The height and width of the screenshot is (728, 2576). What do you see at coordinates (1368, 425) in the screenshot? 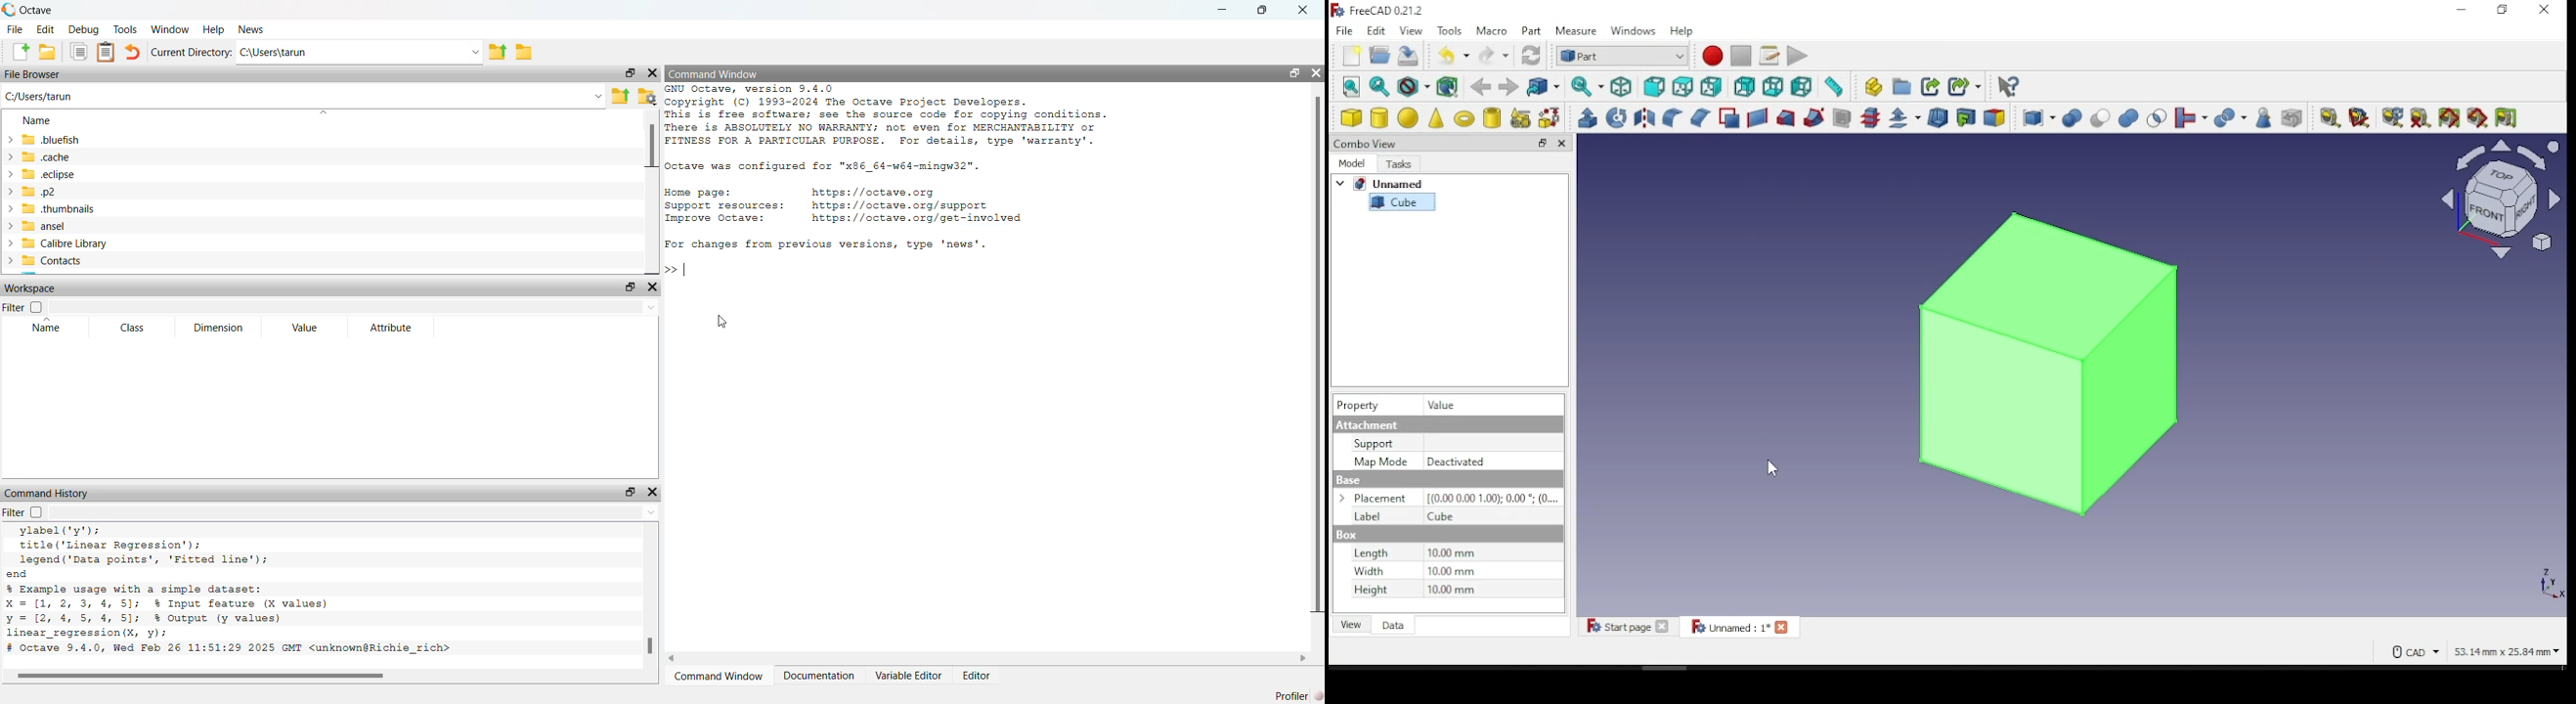
I see `Attachment` at bounding box center [1368, 425].